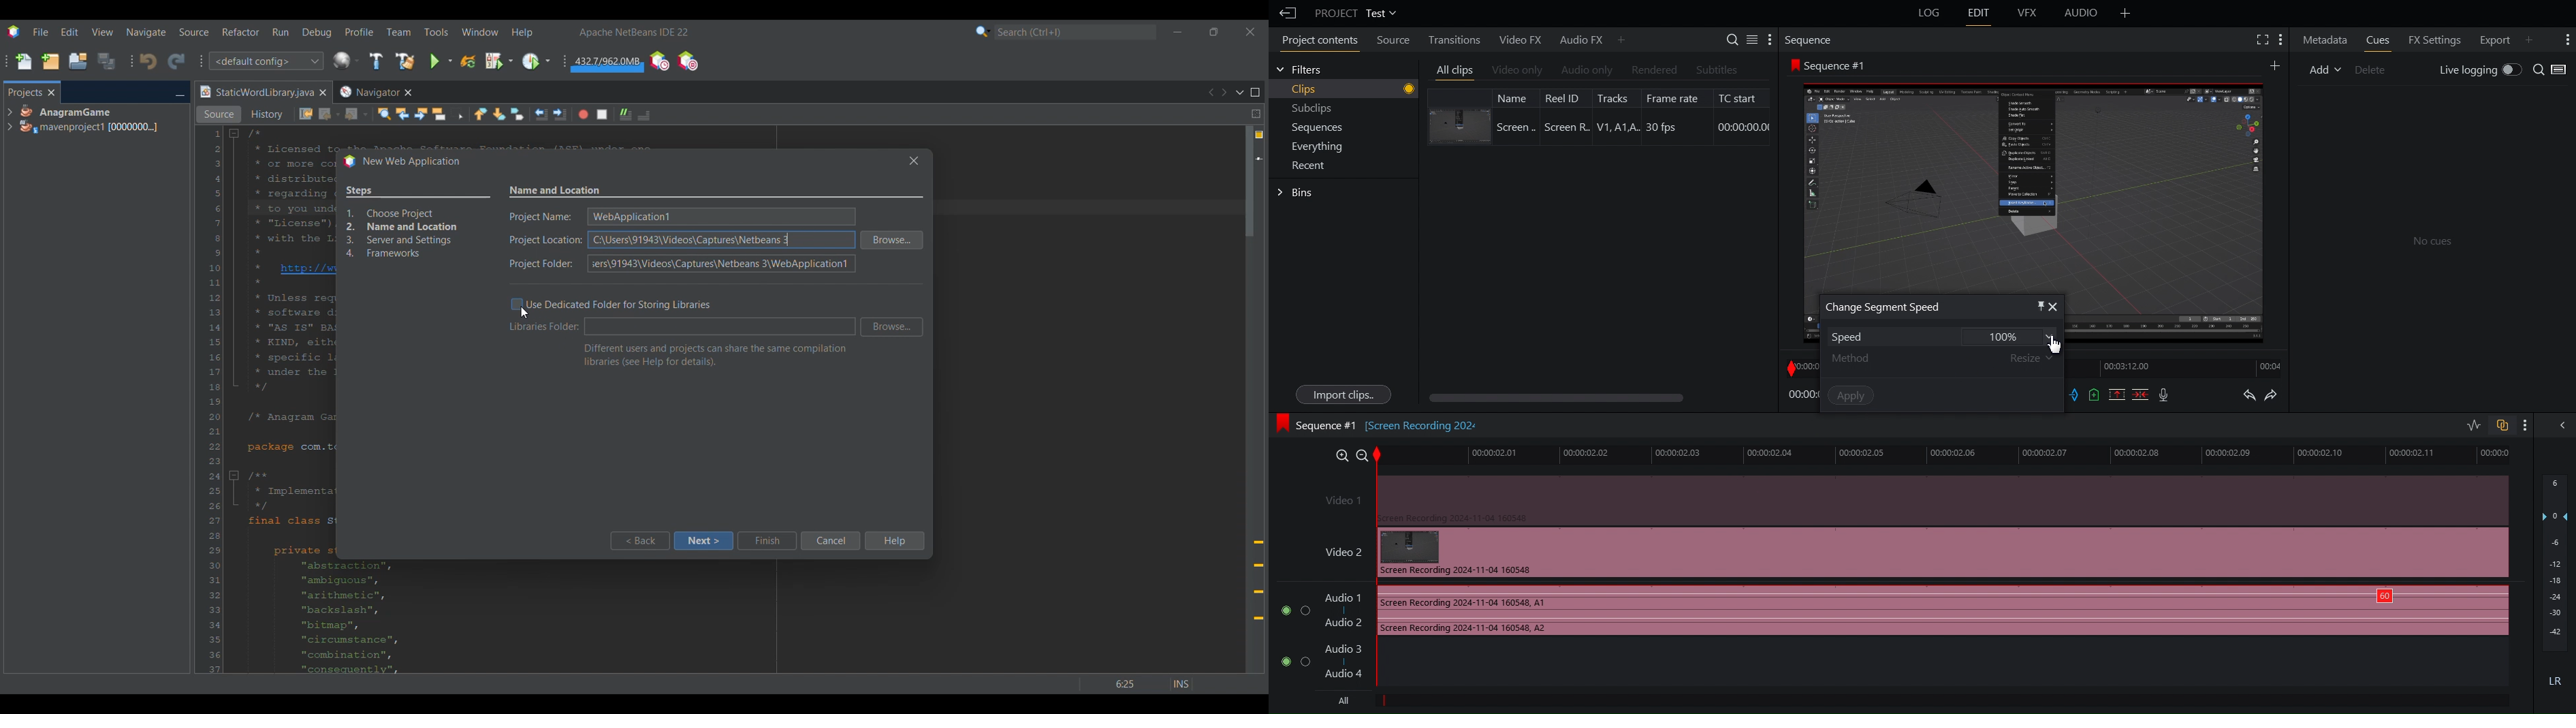  Describe the element at coordinates (2082, 15) in the screenshot. I see `Audio` at that location.